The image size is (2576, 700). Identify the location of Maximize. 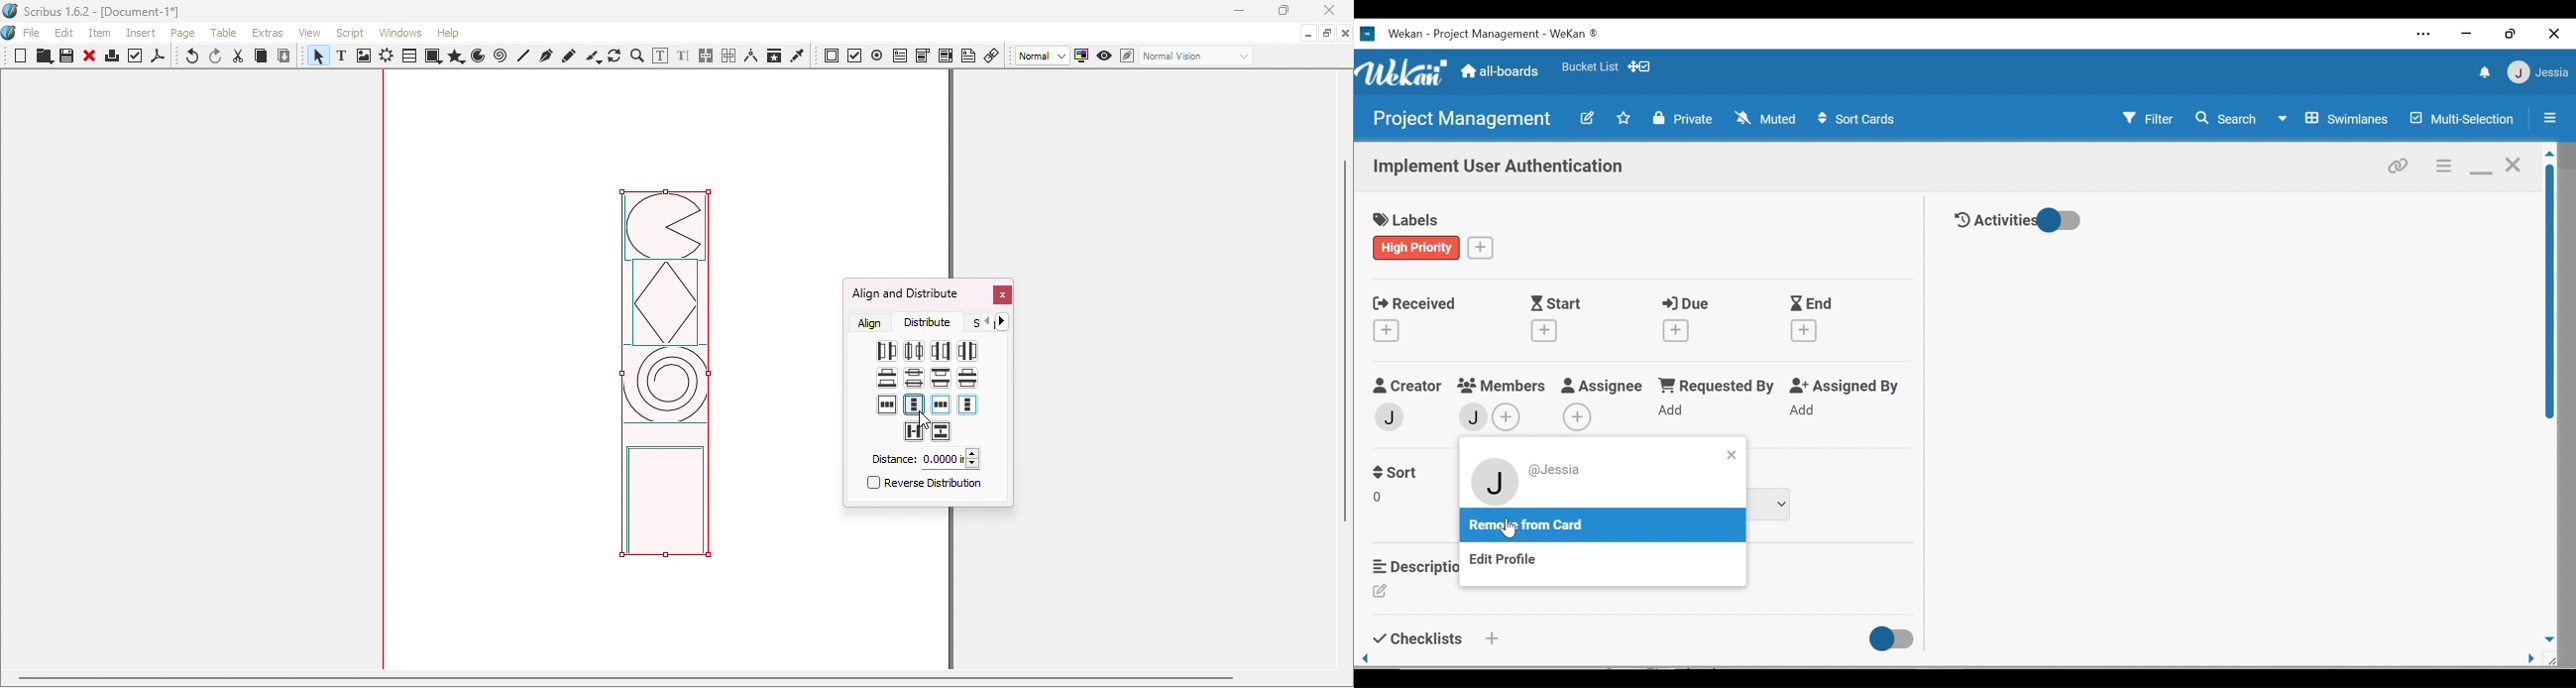
(1326, 32).